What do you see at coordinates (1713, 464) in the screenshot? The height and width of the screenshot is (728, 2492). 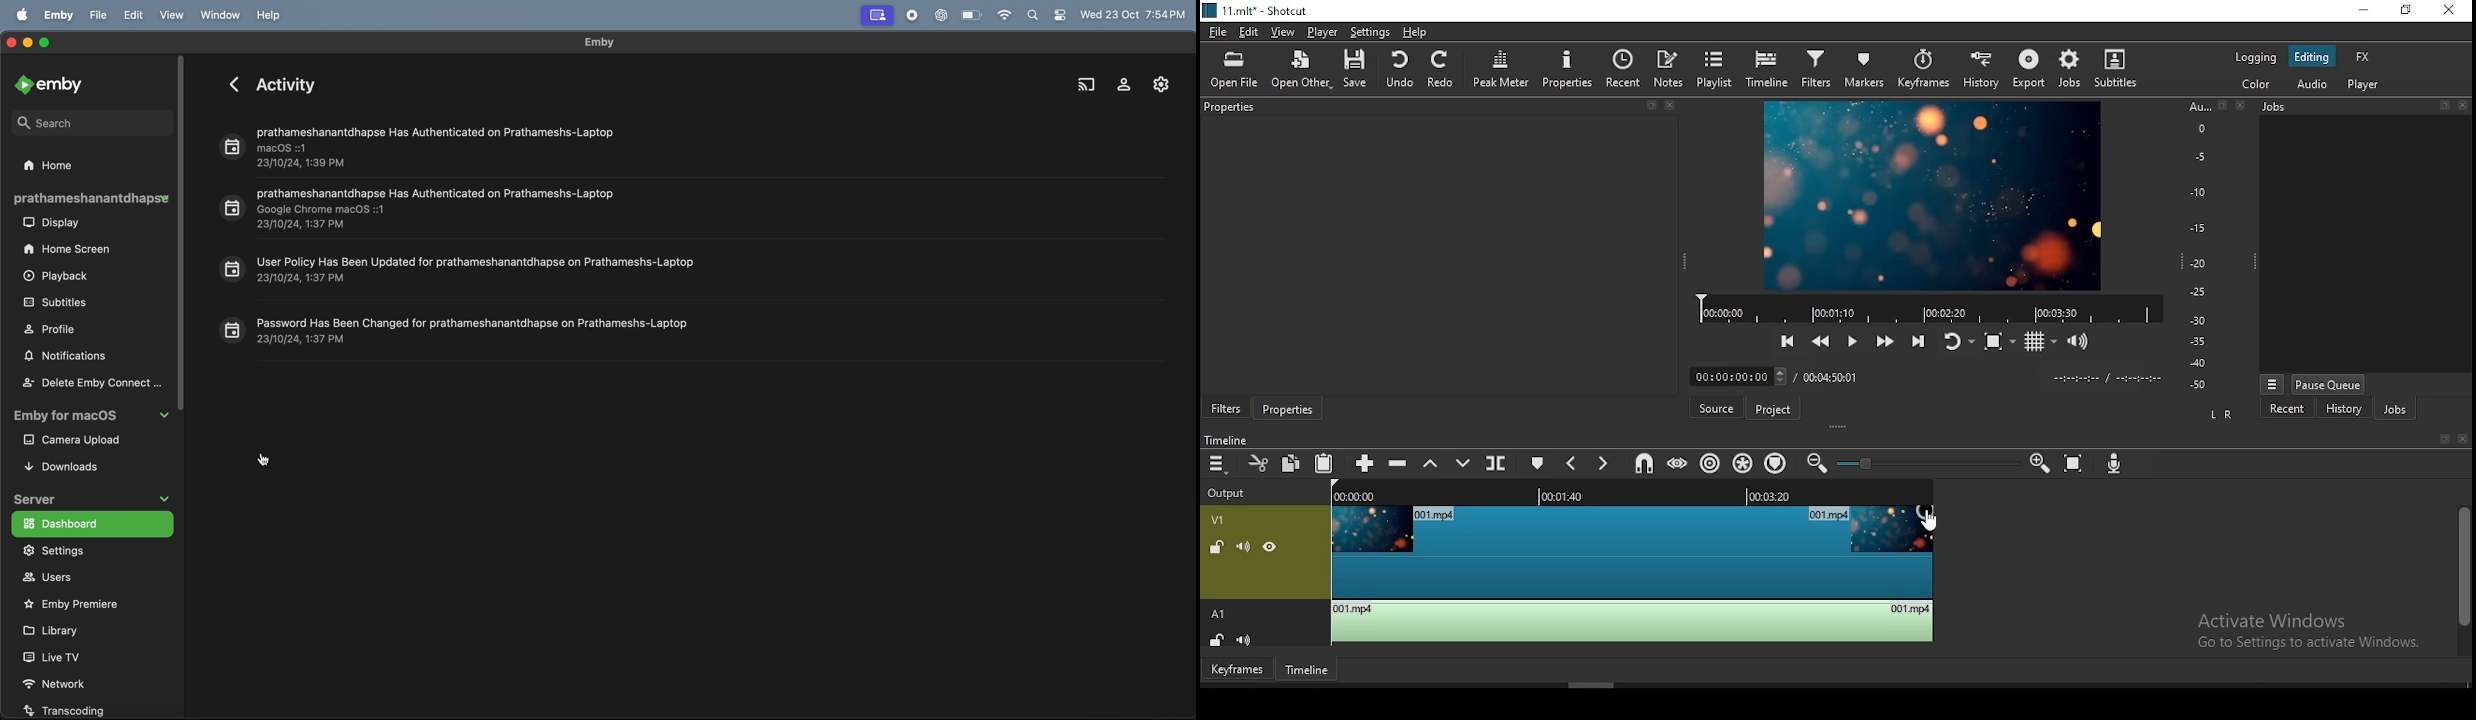 I see `ripple` at bounding box center [1713, 464].